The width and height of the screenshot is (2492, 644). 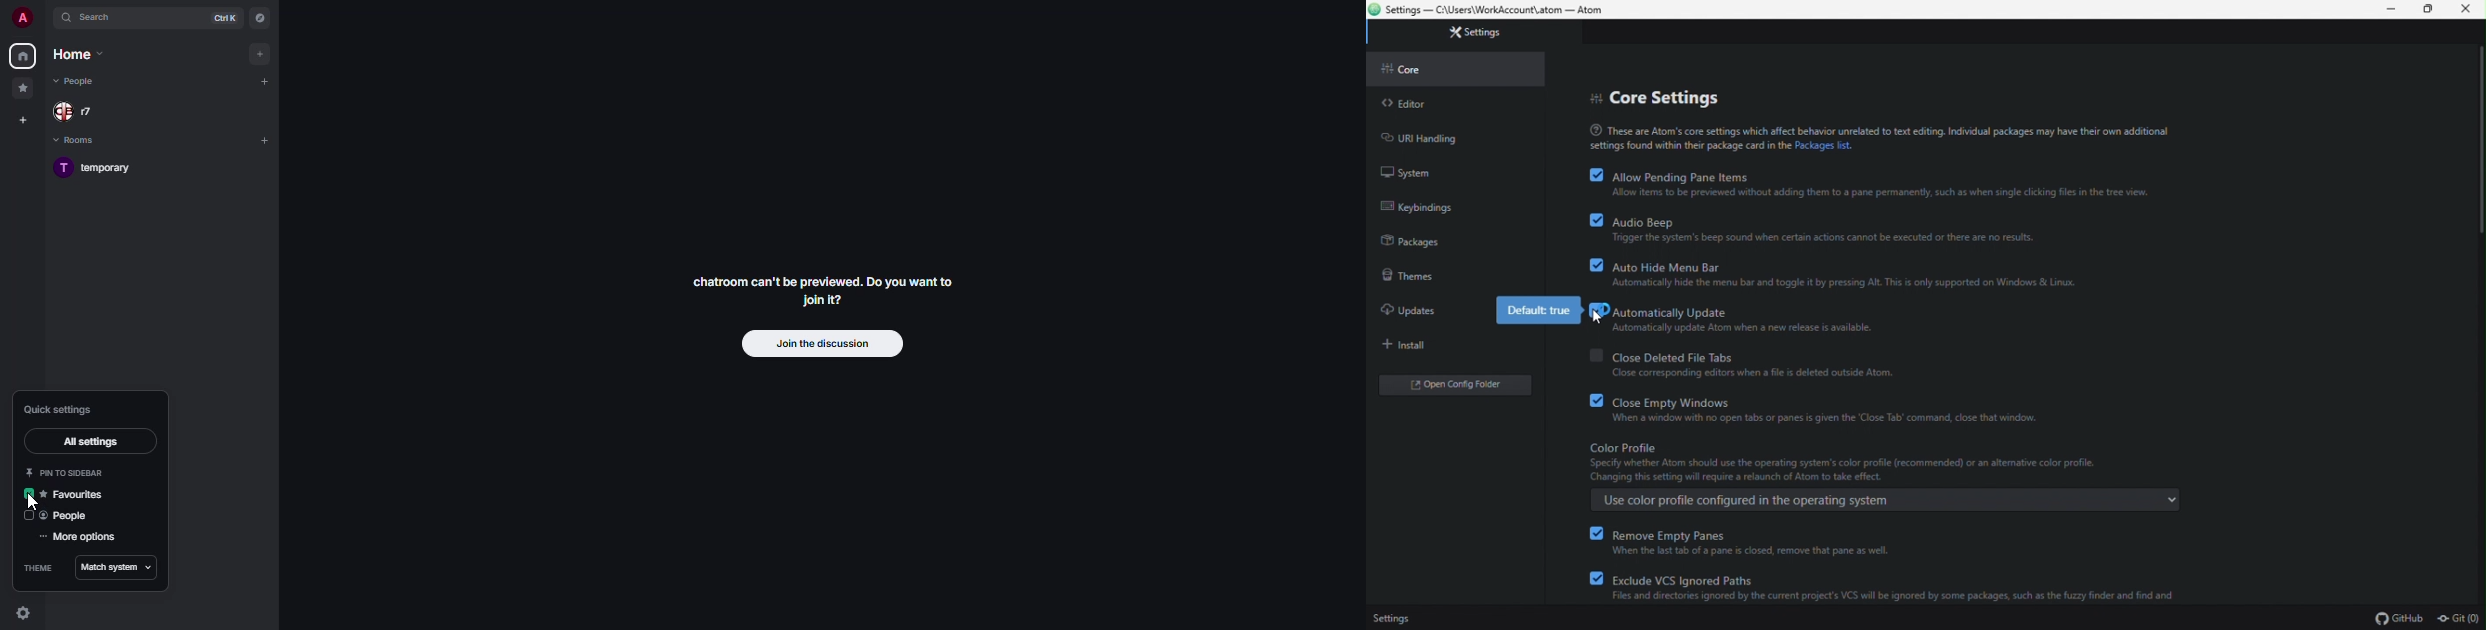 I want to click on match system, so click(x=117, y=569).